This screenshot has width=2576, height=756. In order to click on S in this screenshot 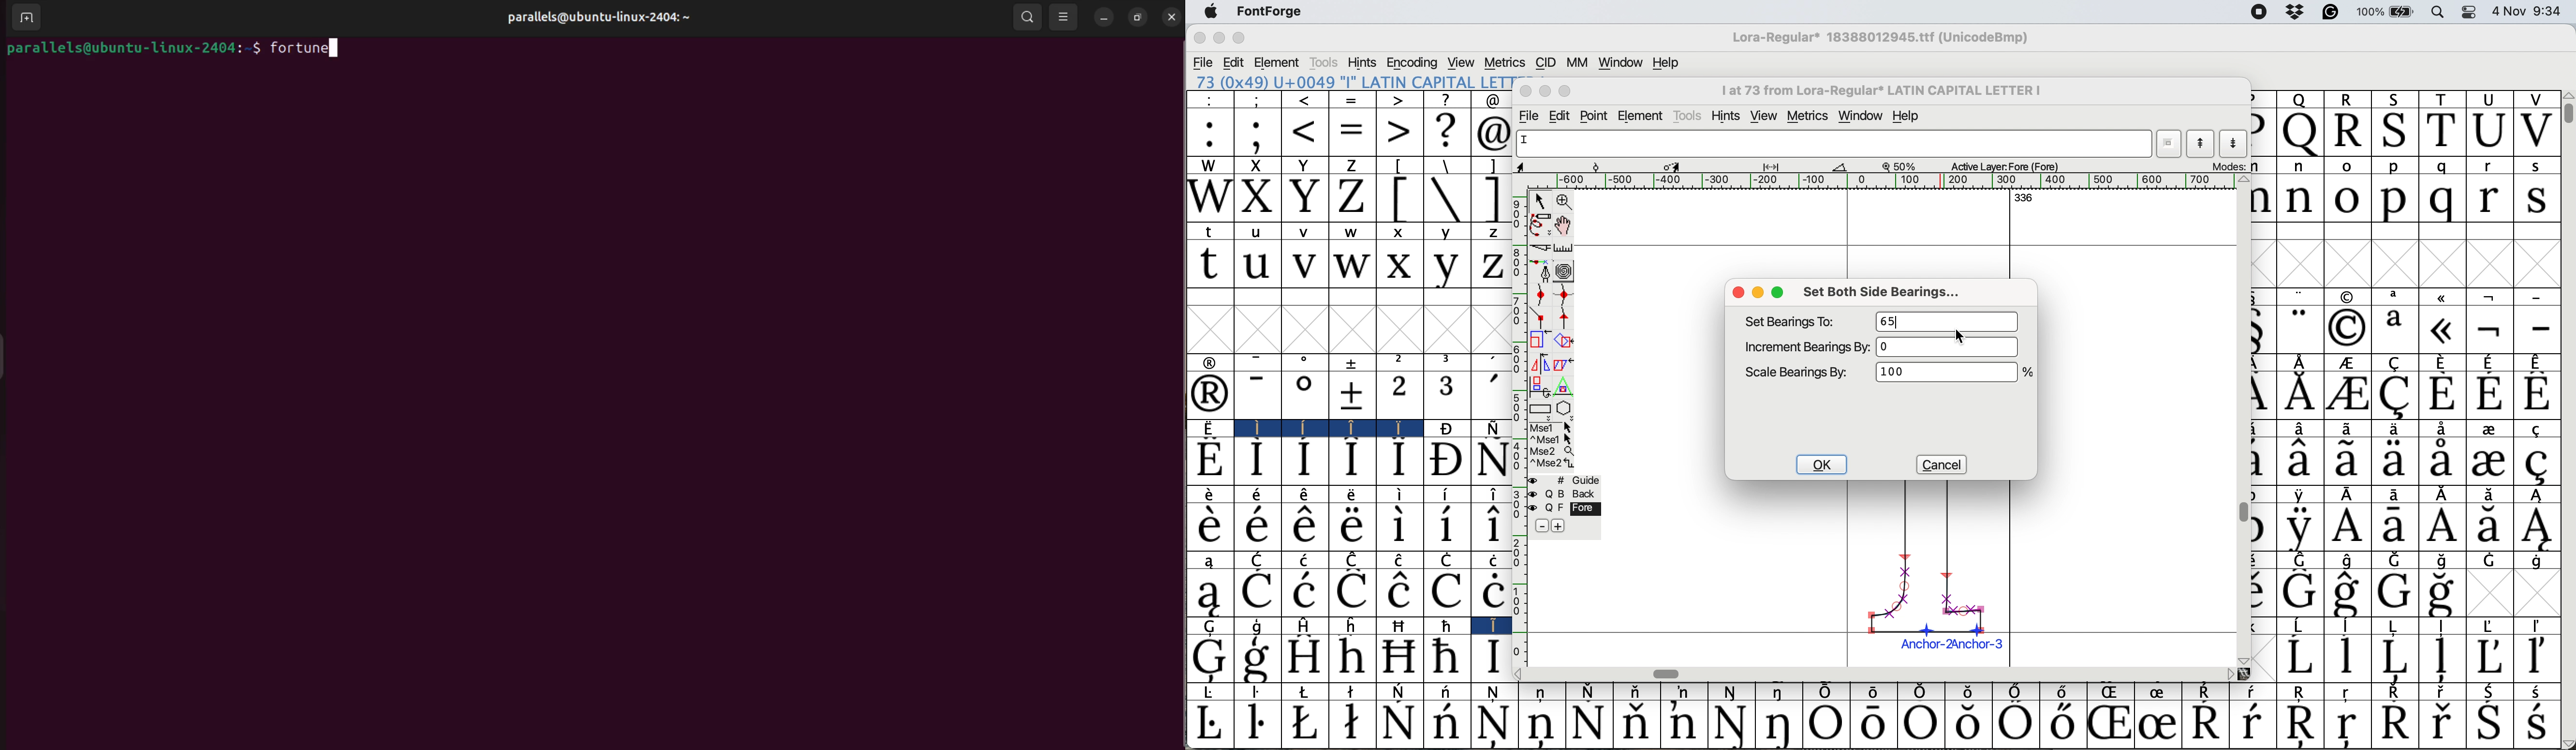, I will do `click(2392, 98)`.